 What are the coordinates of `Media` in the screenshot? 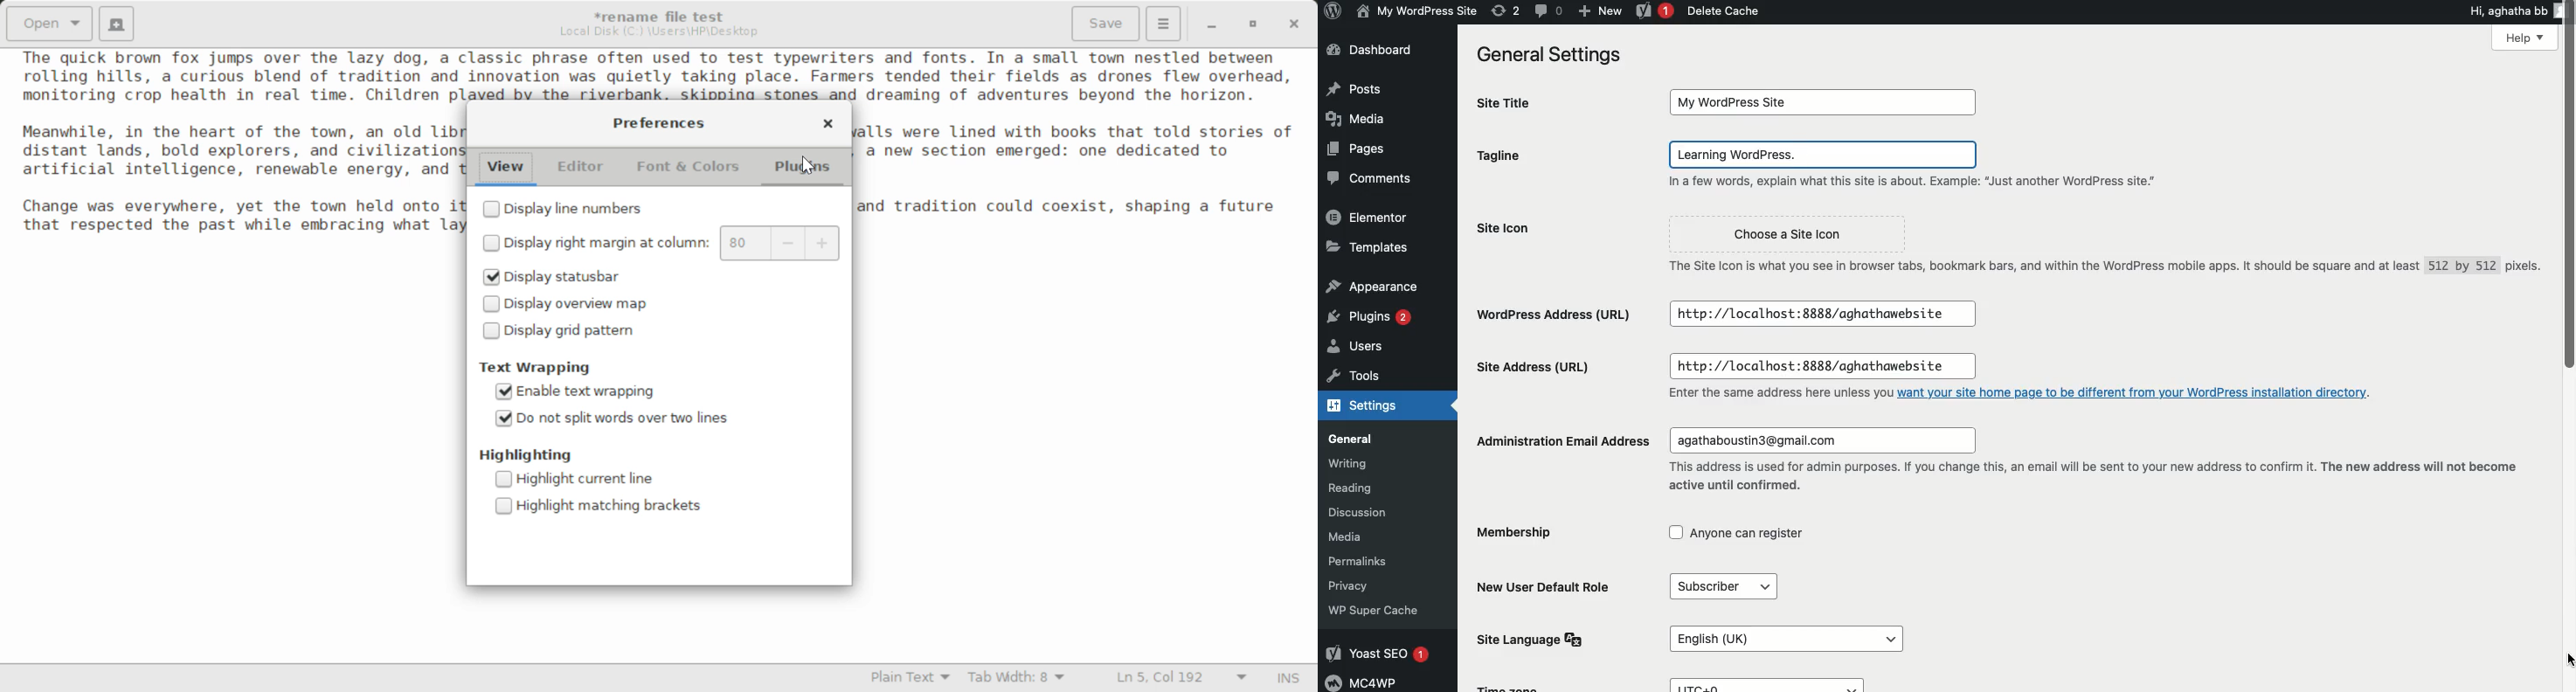 It's located at (1355, 537).